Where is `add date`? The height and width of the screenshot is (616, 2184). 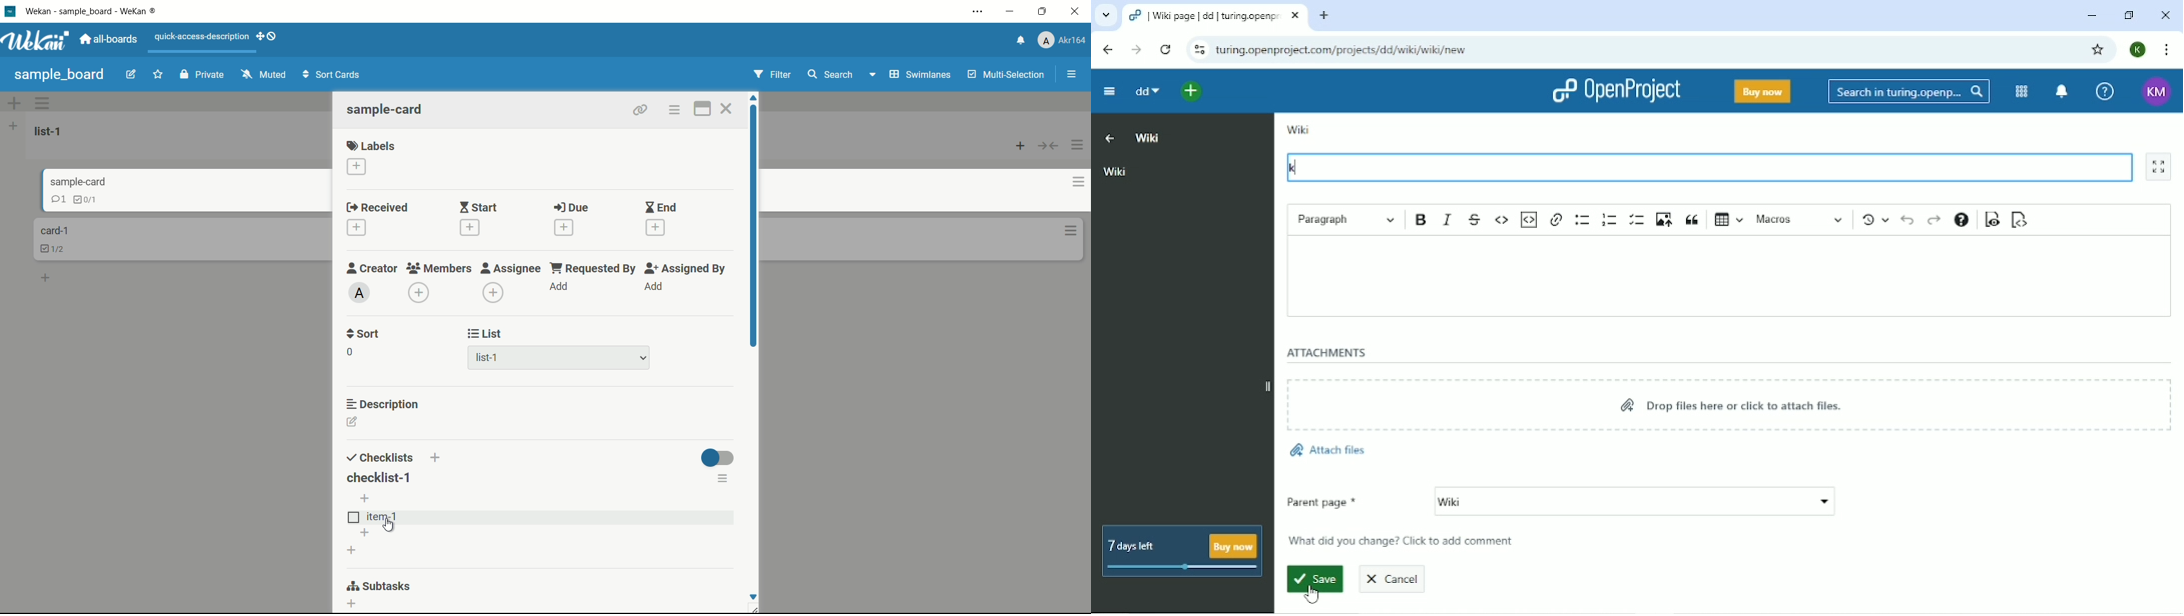 add date is located at coordinates (358, 227).